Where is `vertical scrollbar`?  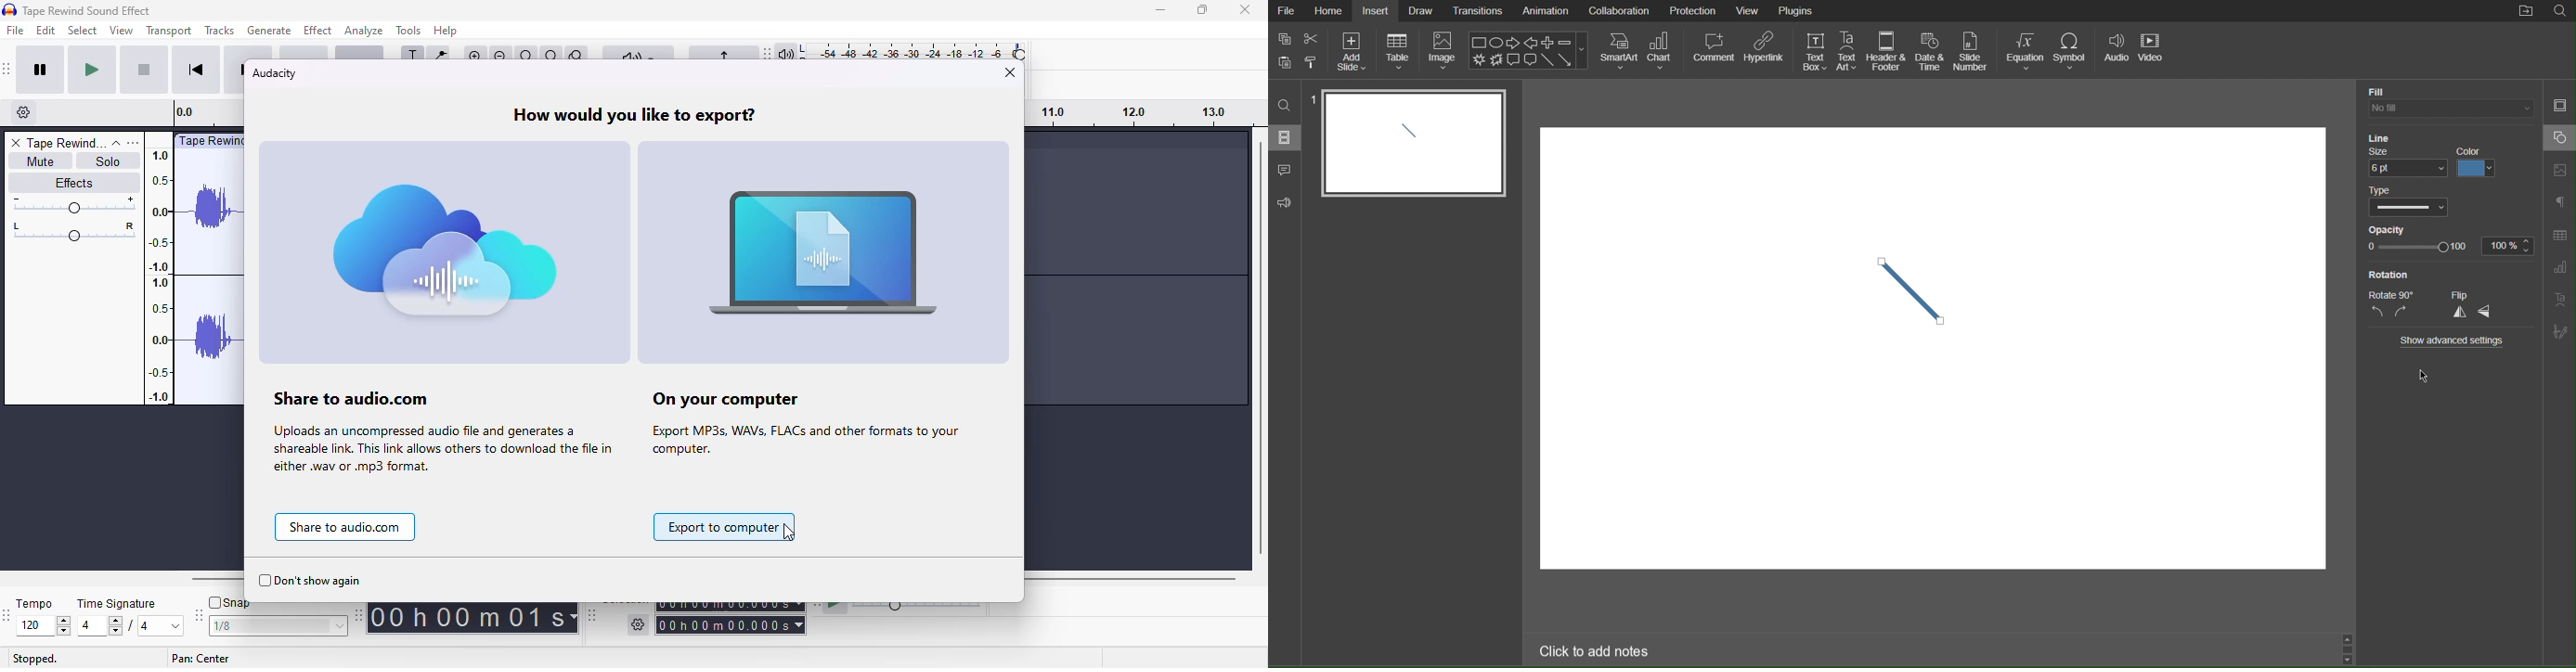
vertical scrollbar is located at coordinates (1260, 347).